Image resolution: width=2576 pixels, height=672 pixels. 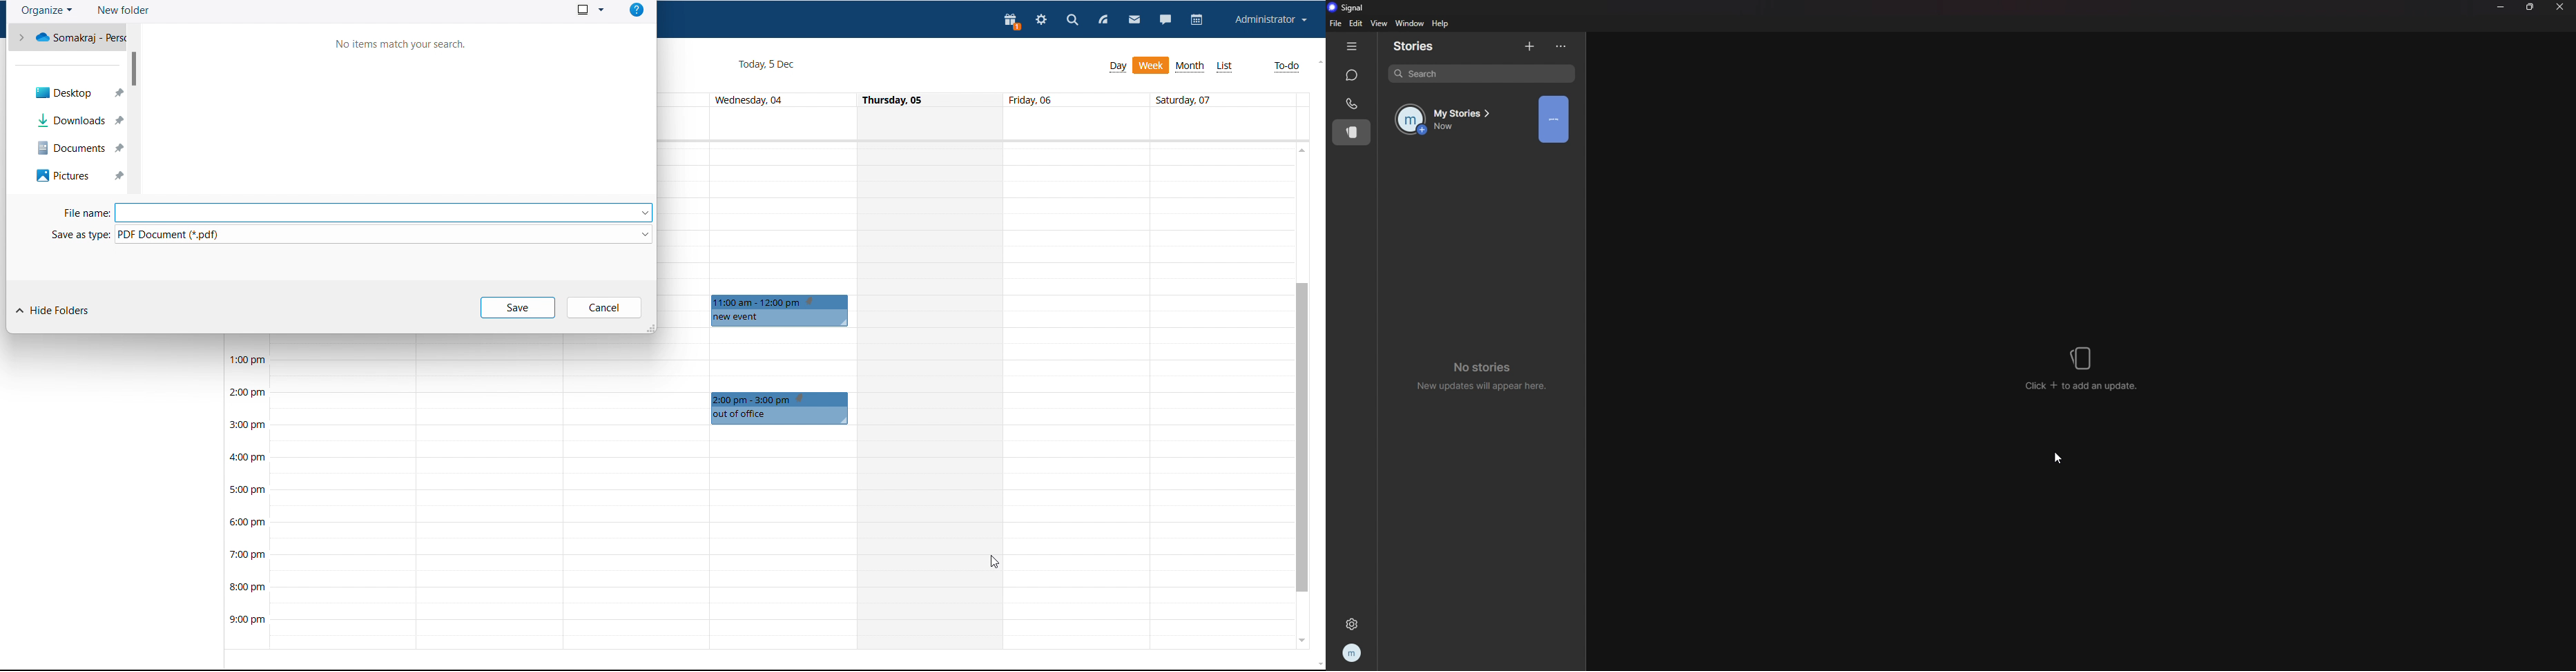 I want to click on scrollbar, so click(x=134, y=68).